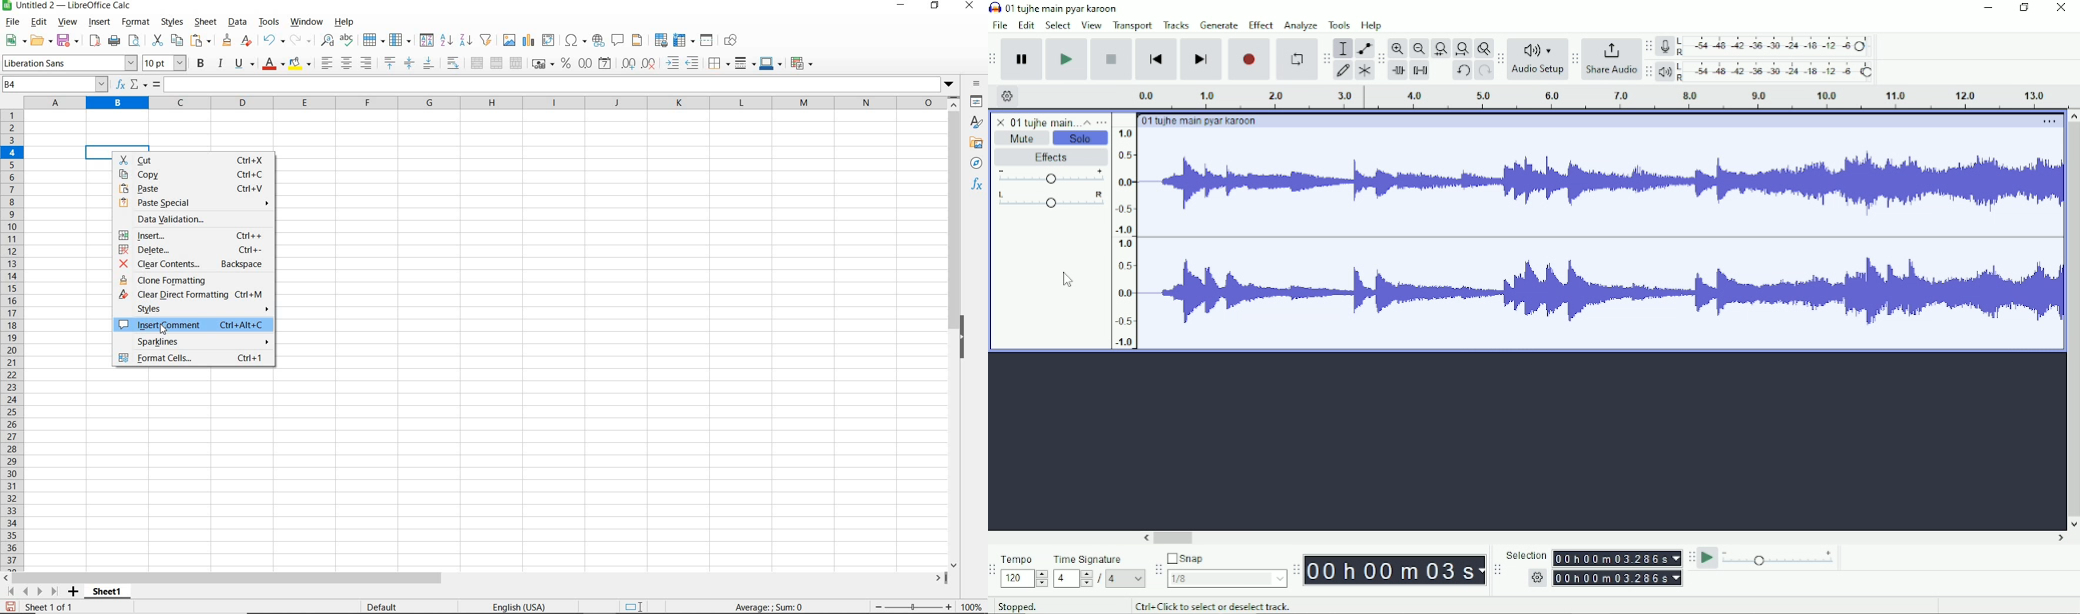 This screenshot has width=2100, height=616. I want to click on font color, so click(273, 65).